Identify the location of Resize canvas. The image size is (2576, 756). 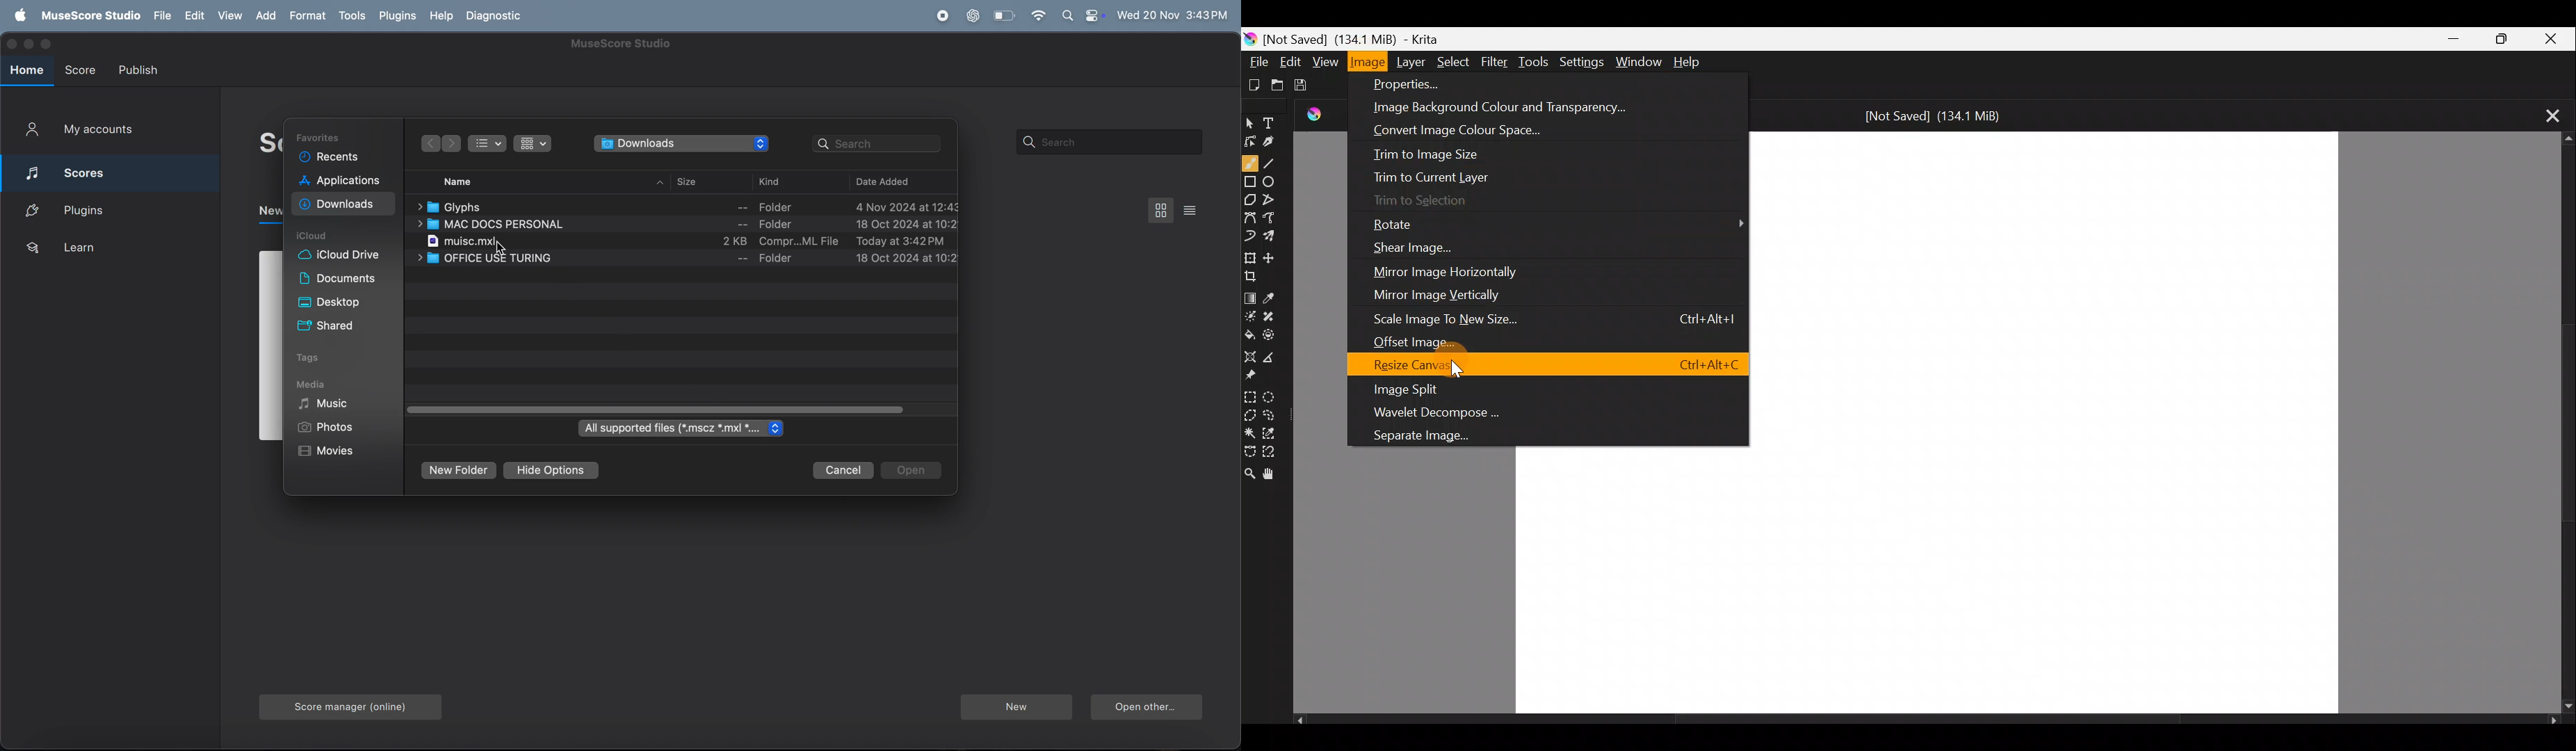
(1550, 366).